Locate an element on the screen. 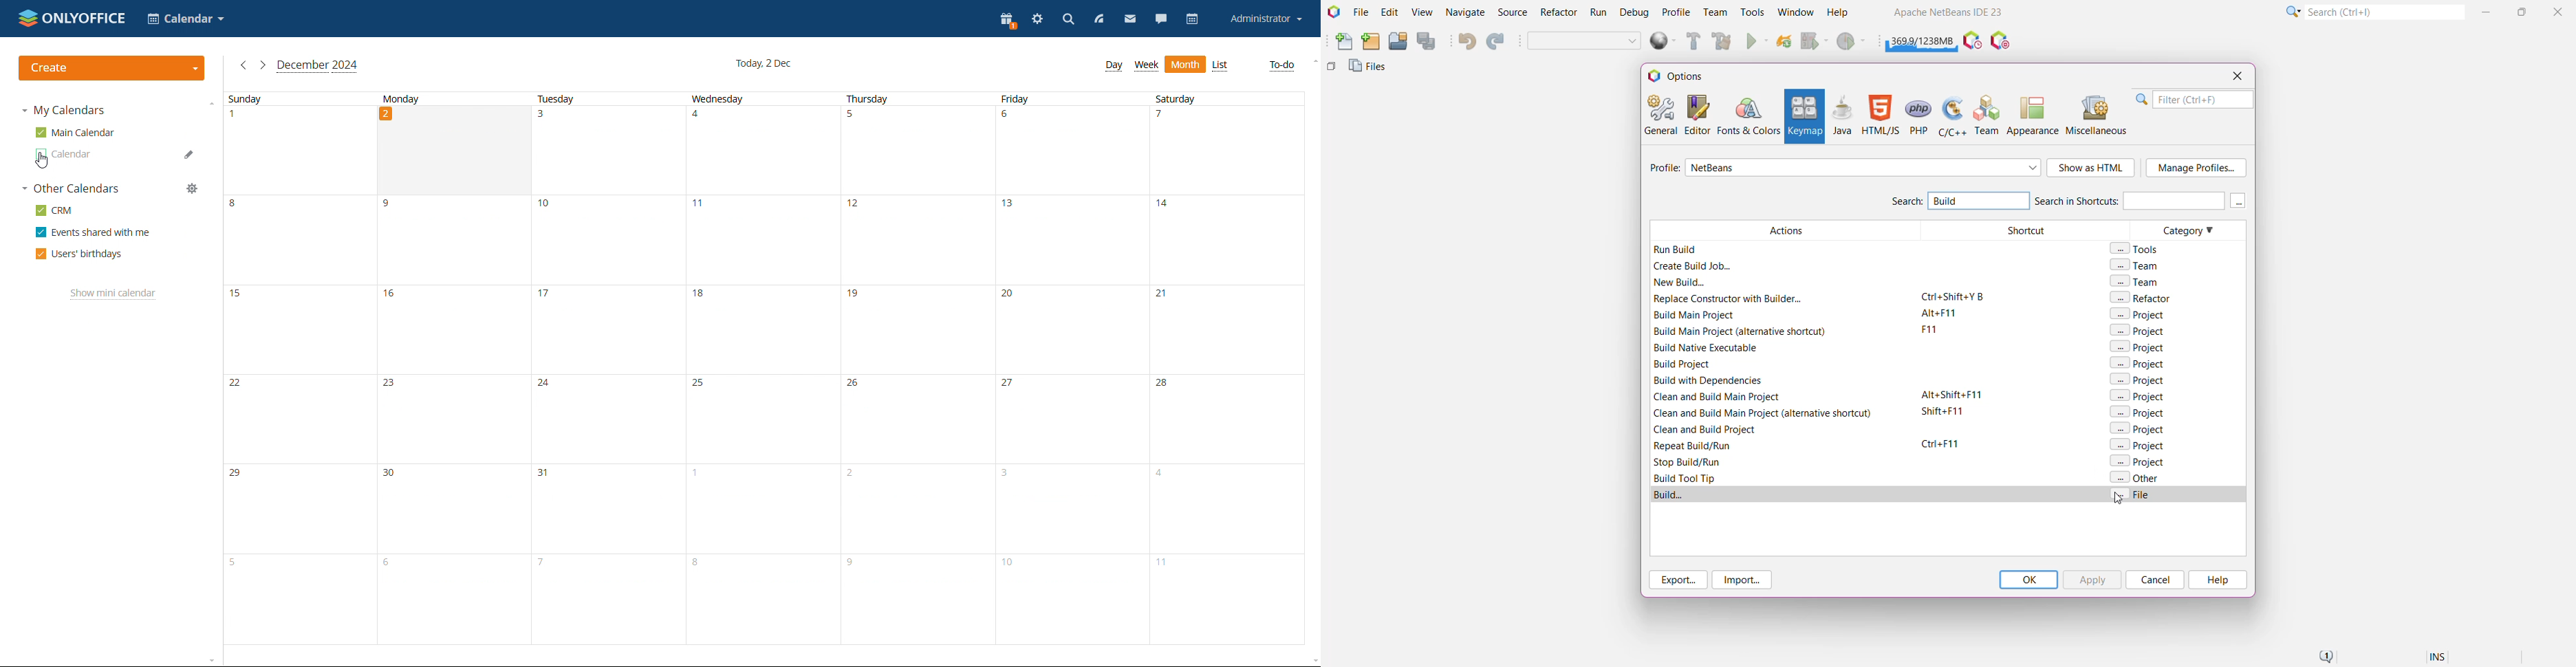 The width and height of the screenshot is (2576, 672). monday is located at coordinates (454, 369).